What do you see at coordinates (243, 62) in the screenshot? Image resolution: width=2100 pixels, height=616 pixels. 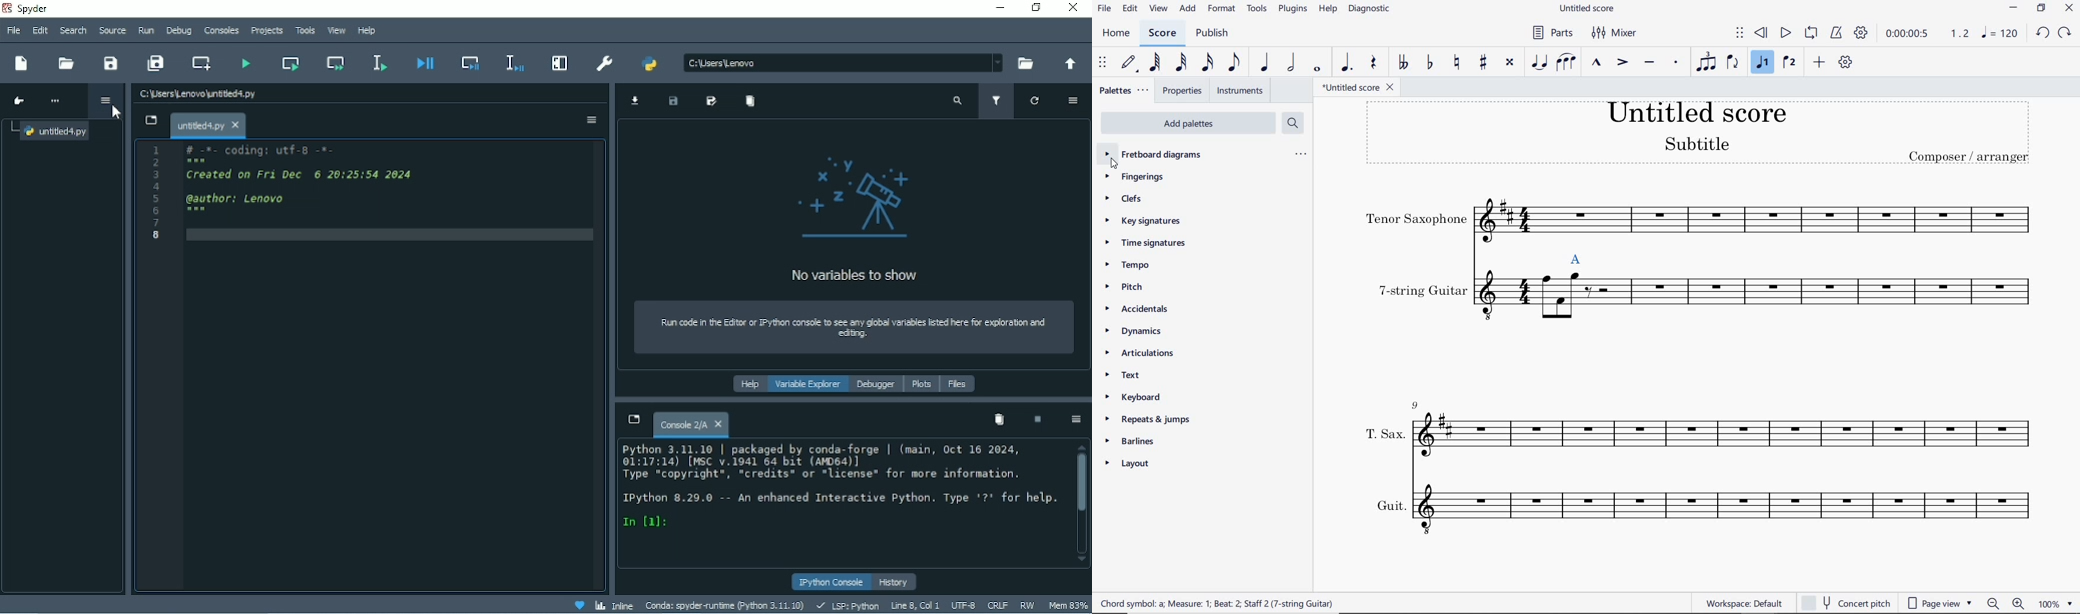 I see `Run file` at bounding box center [243, 62].